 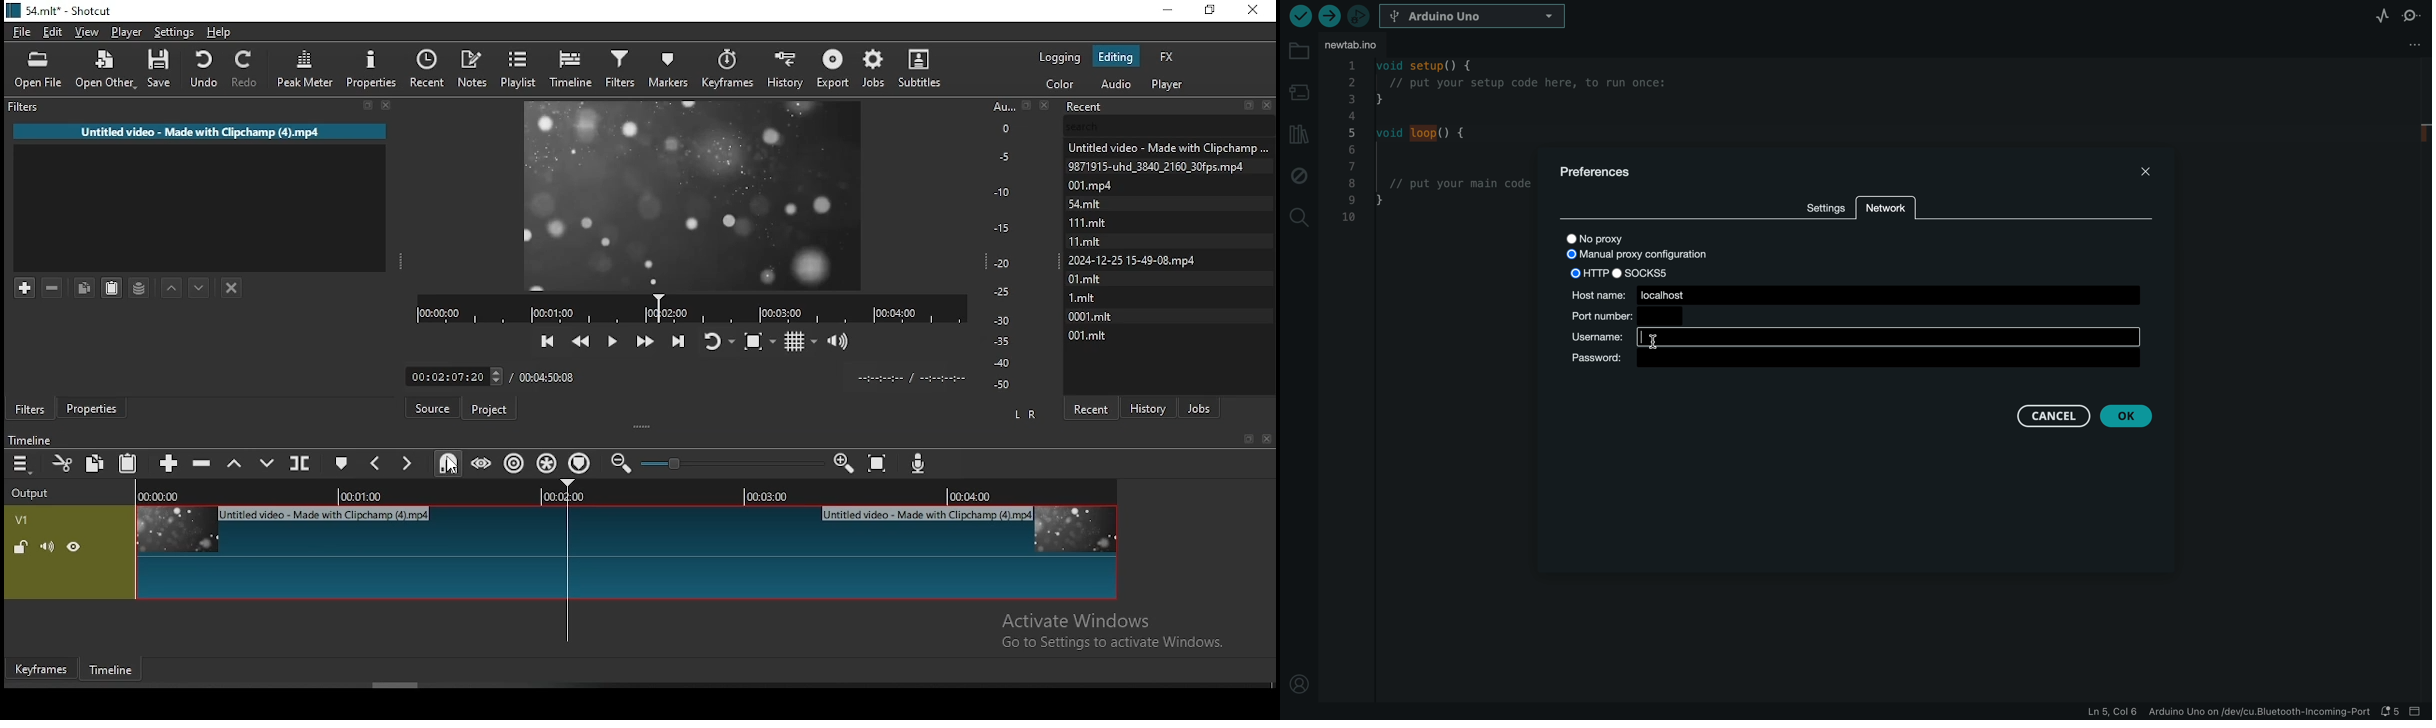 What do you see at coordinates (49, 544) in the screenshot?
I see `(un)mute` at bounding box center [49, 544].